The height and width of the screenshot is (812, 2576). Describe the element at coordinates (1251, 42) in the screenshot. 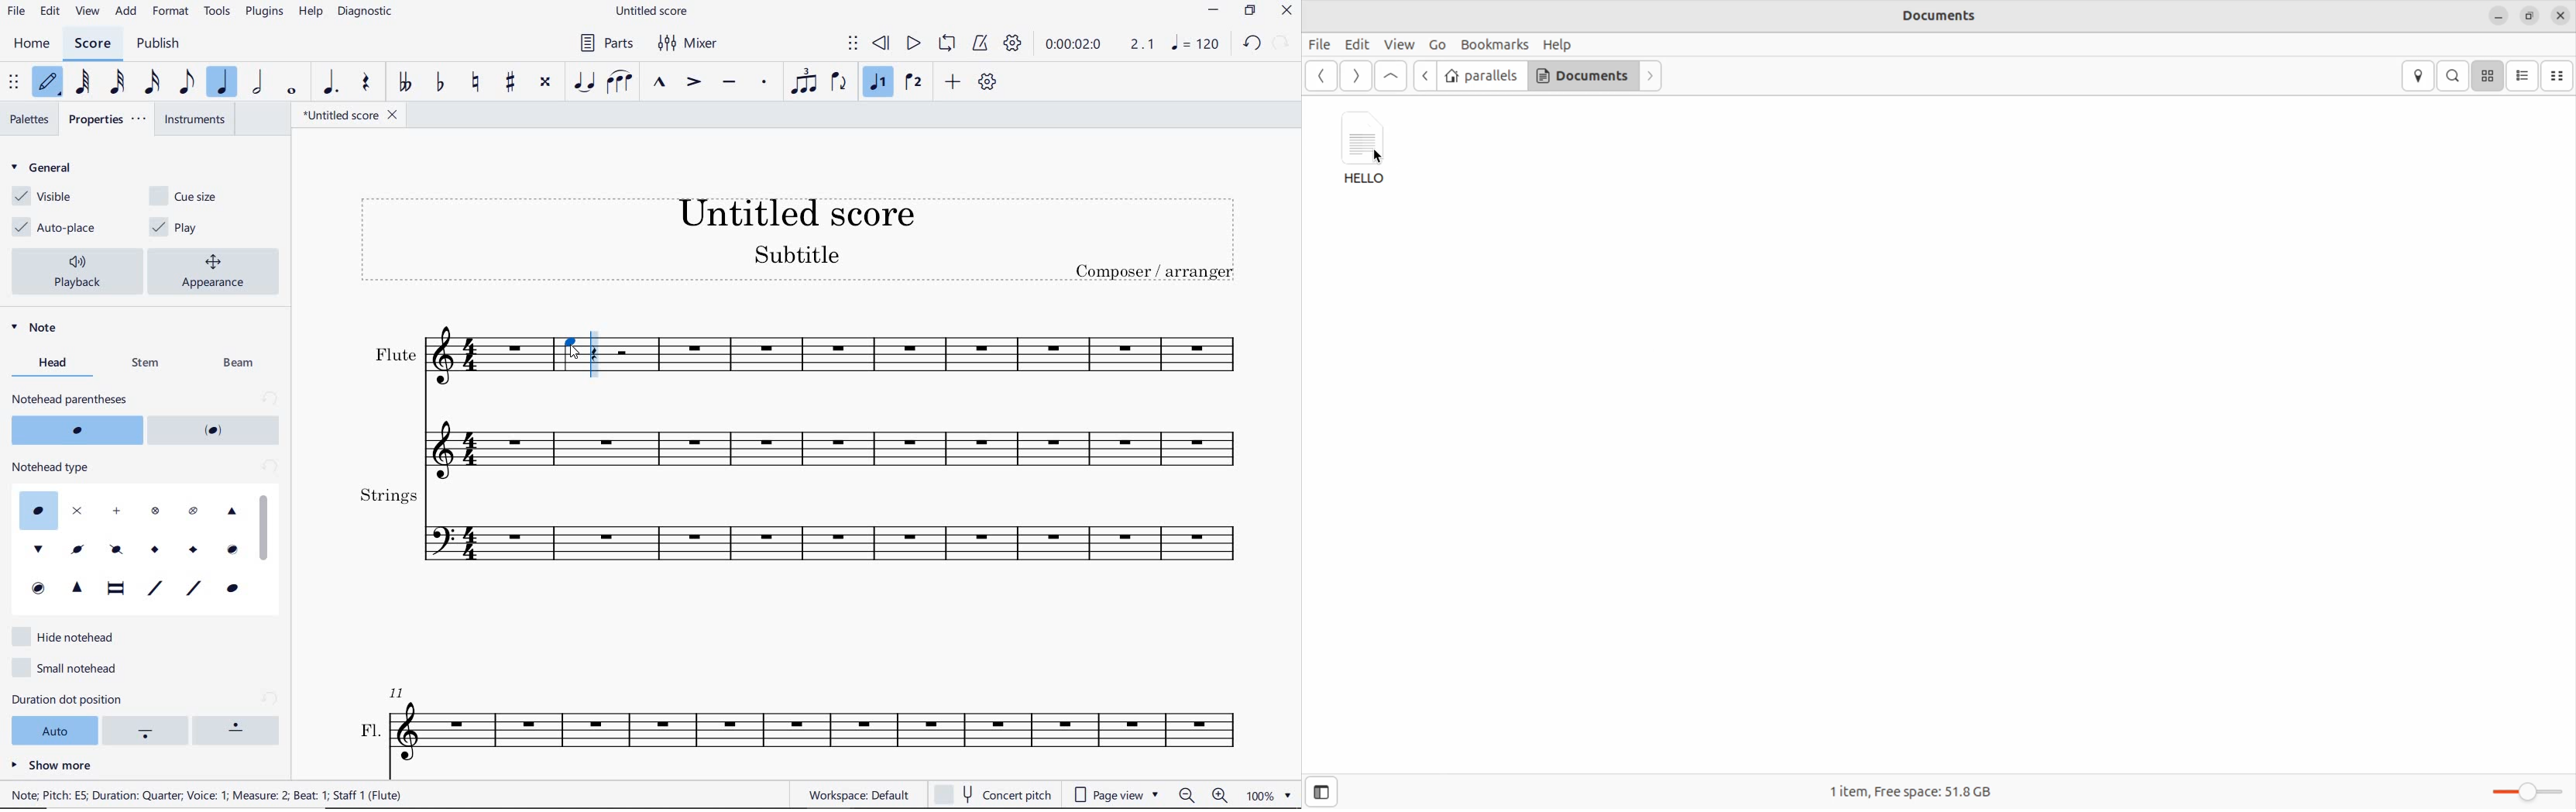

I see `undo` at that location.